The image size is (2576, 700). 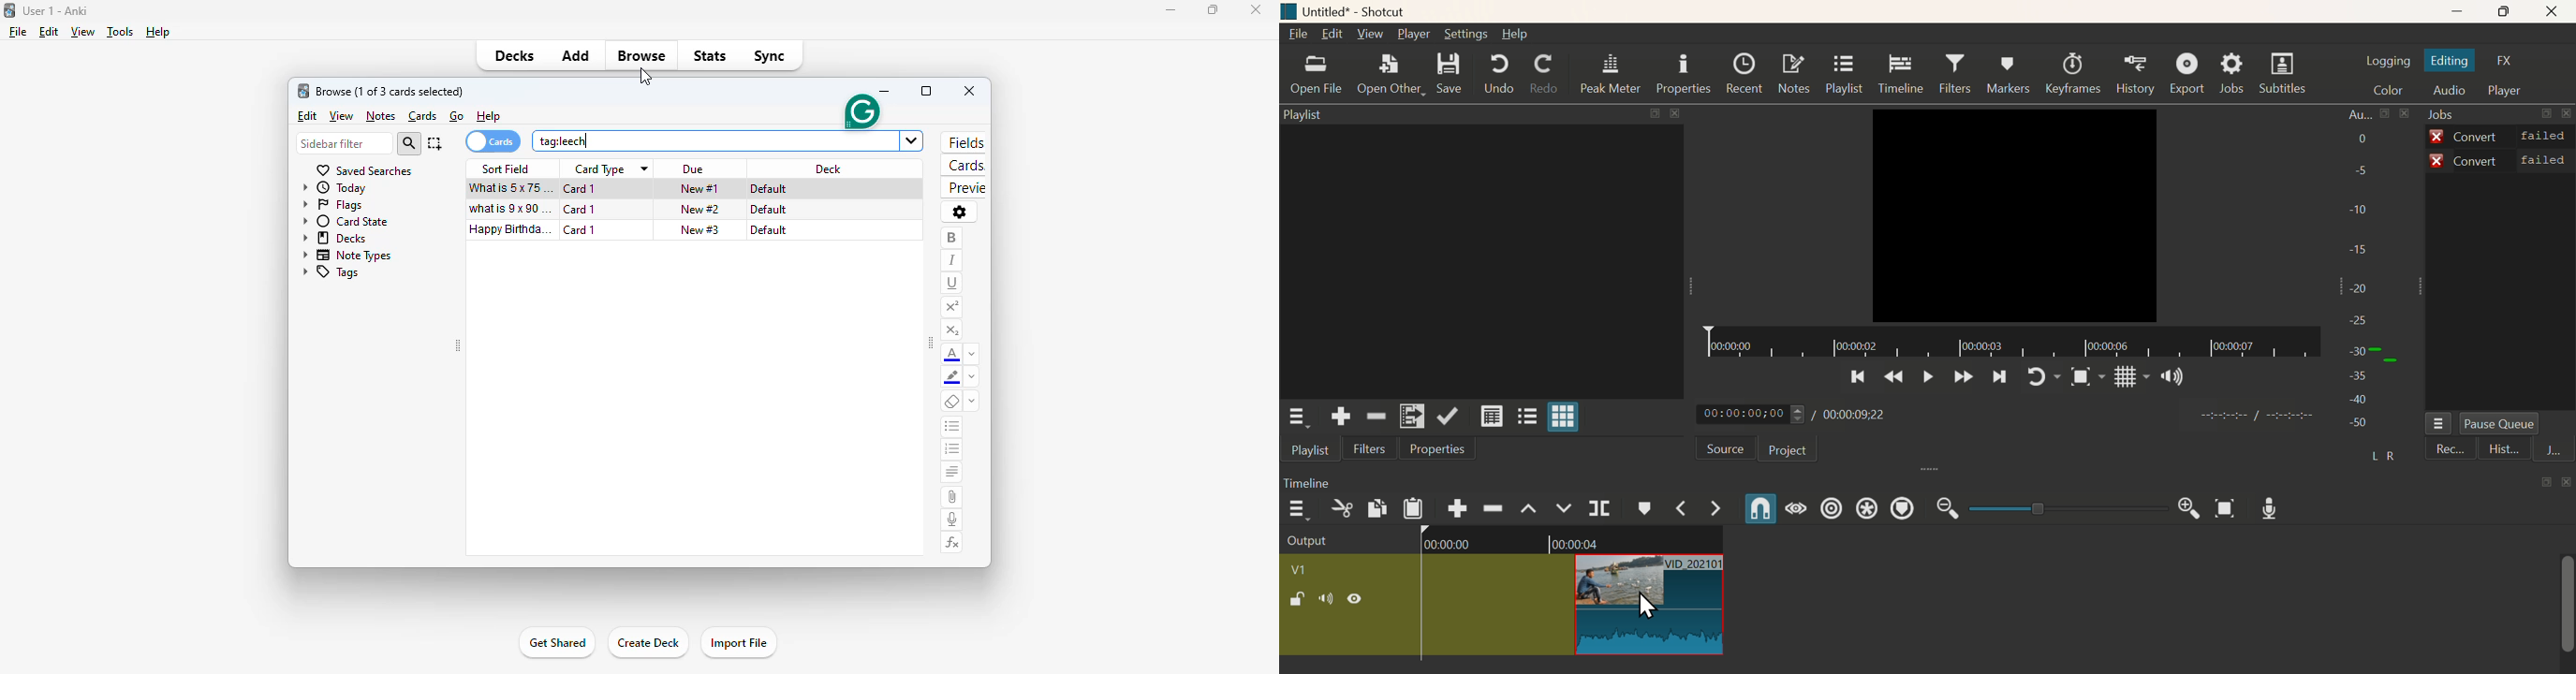 I want to click on toggle sidebar, so click(x=458, y=345).